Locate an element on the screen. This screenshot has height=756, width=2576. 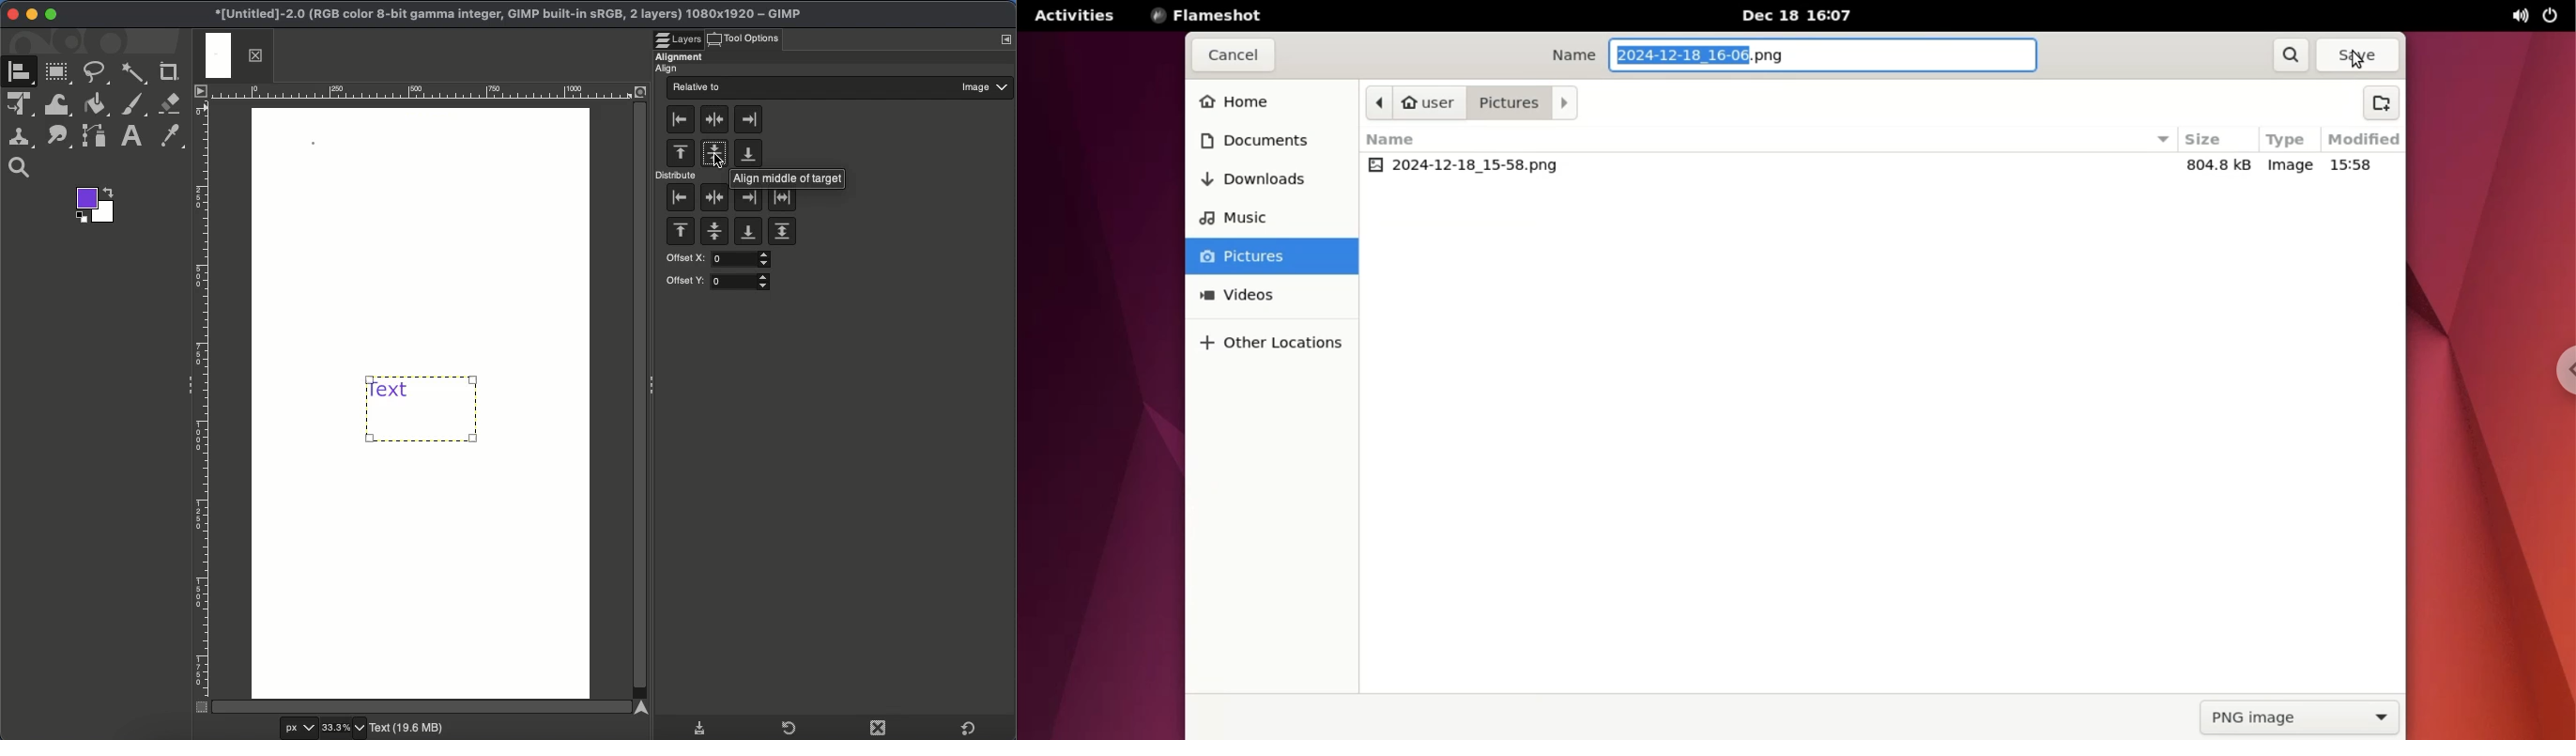
search button is located at coordinates (2290, 54).